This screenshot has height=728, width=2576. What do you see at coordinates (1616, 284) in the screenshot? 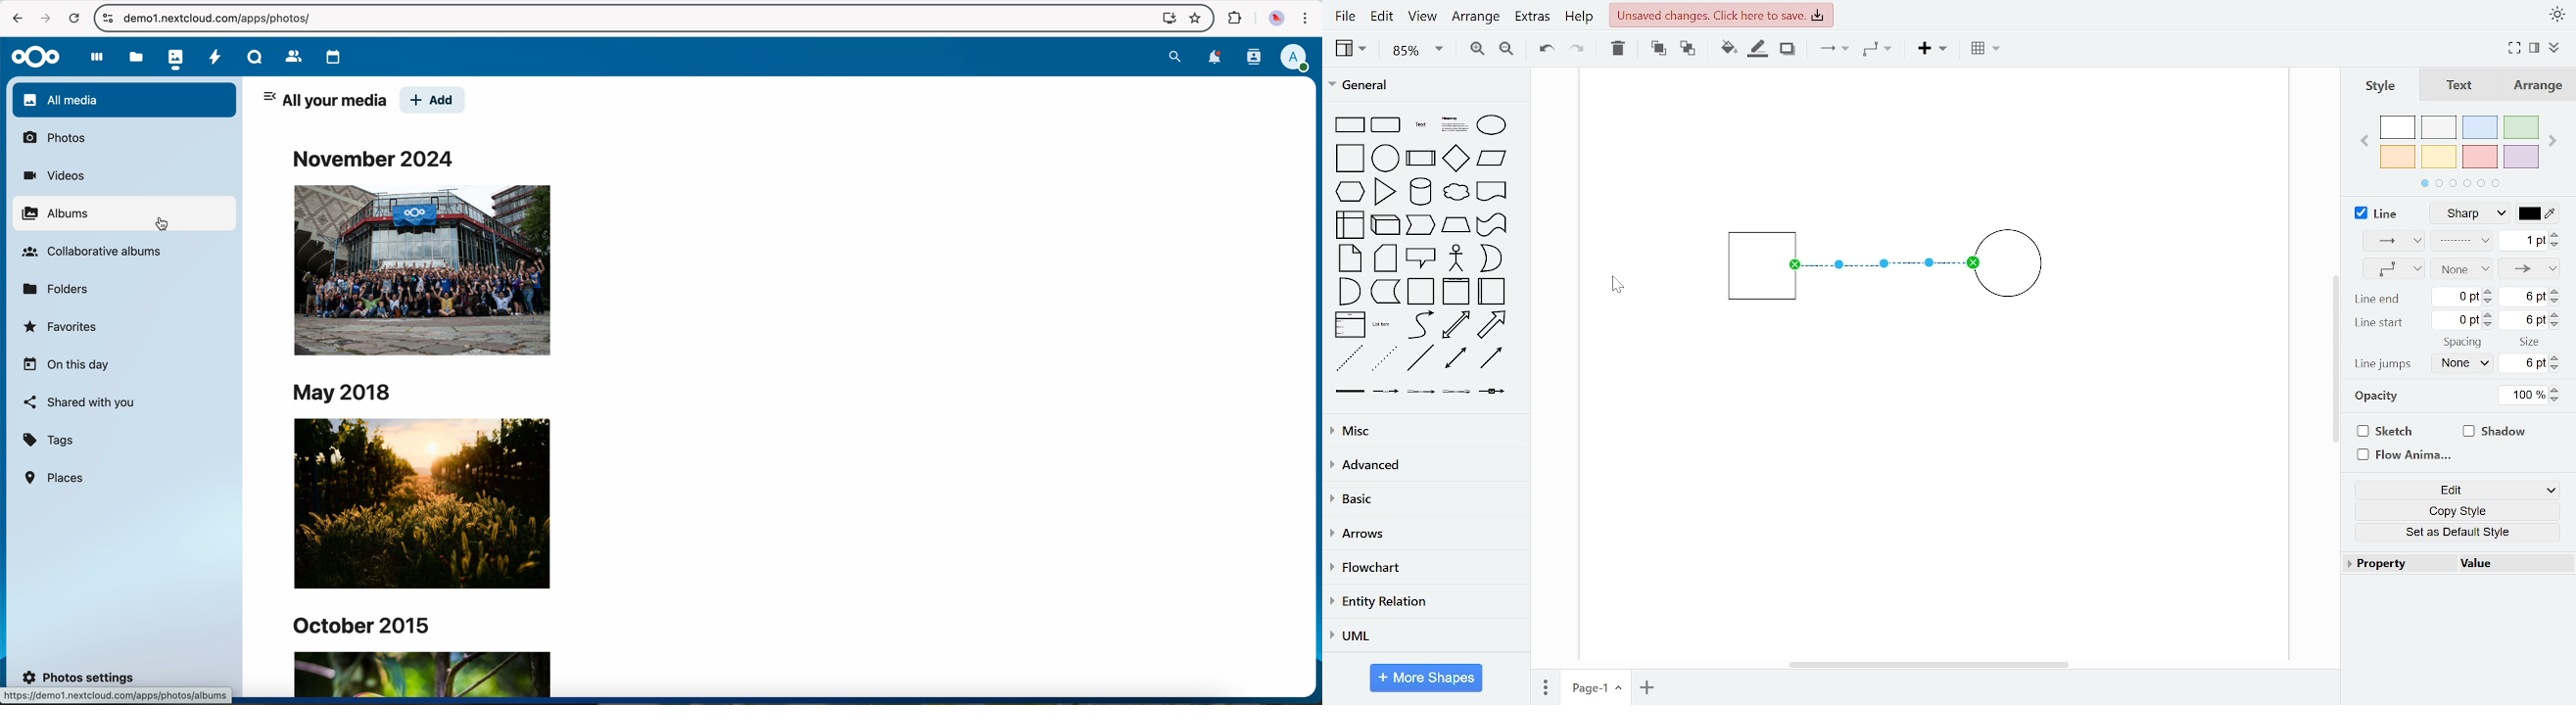
I see `Cursor` at bounding box center [1616, 284].